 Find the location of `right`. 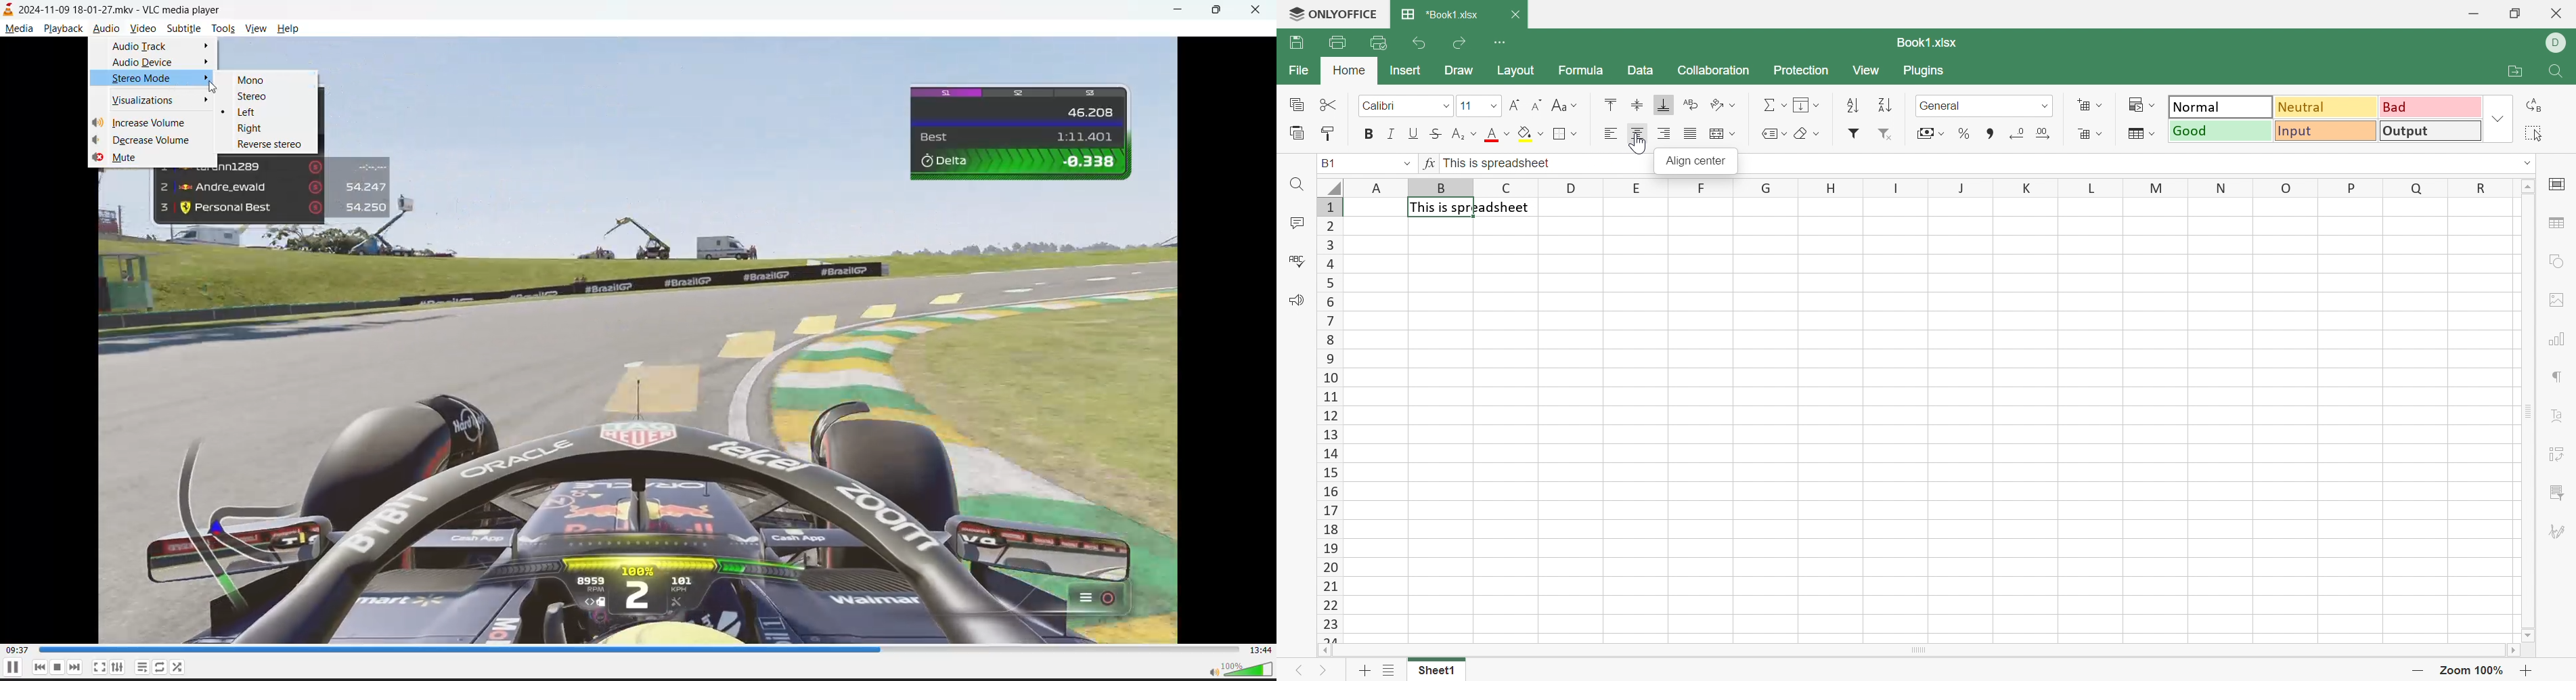

right is located at coordinates (259, 127).